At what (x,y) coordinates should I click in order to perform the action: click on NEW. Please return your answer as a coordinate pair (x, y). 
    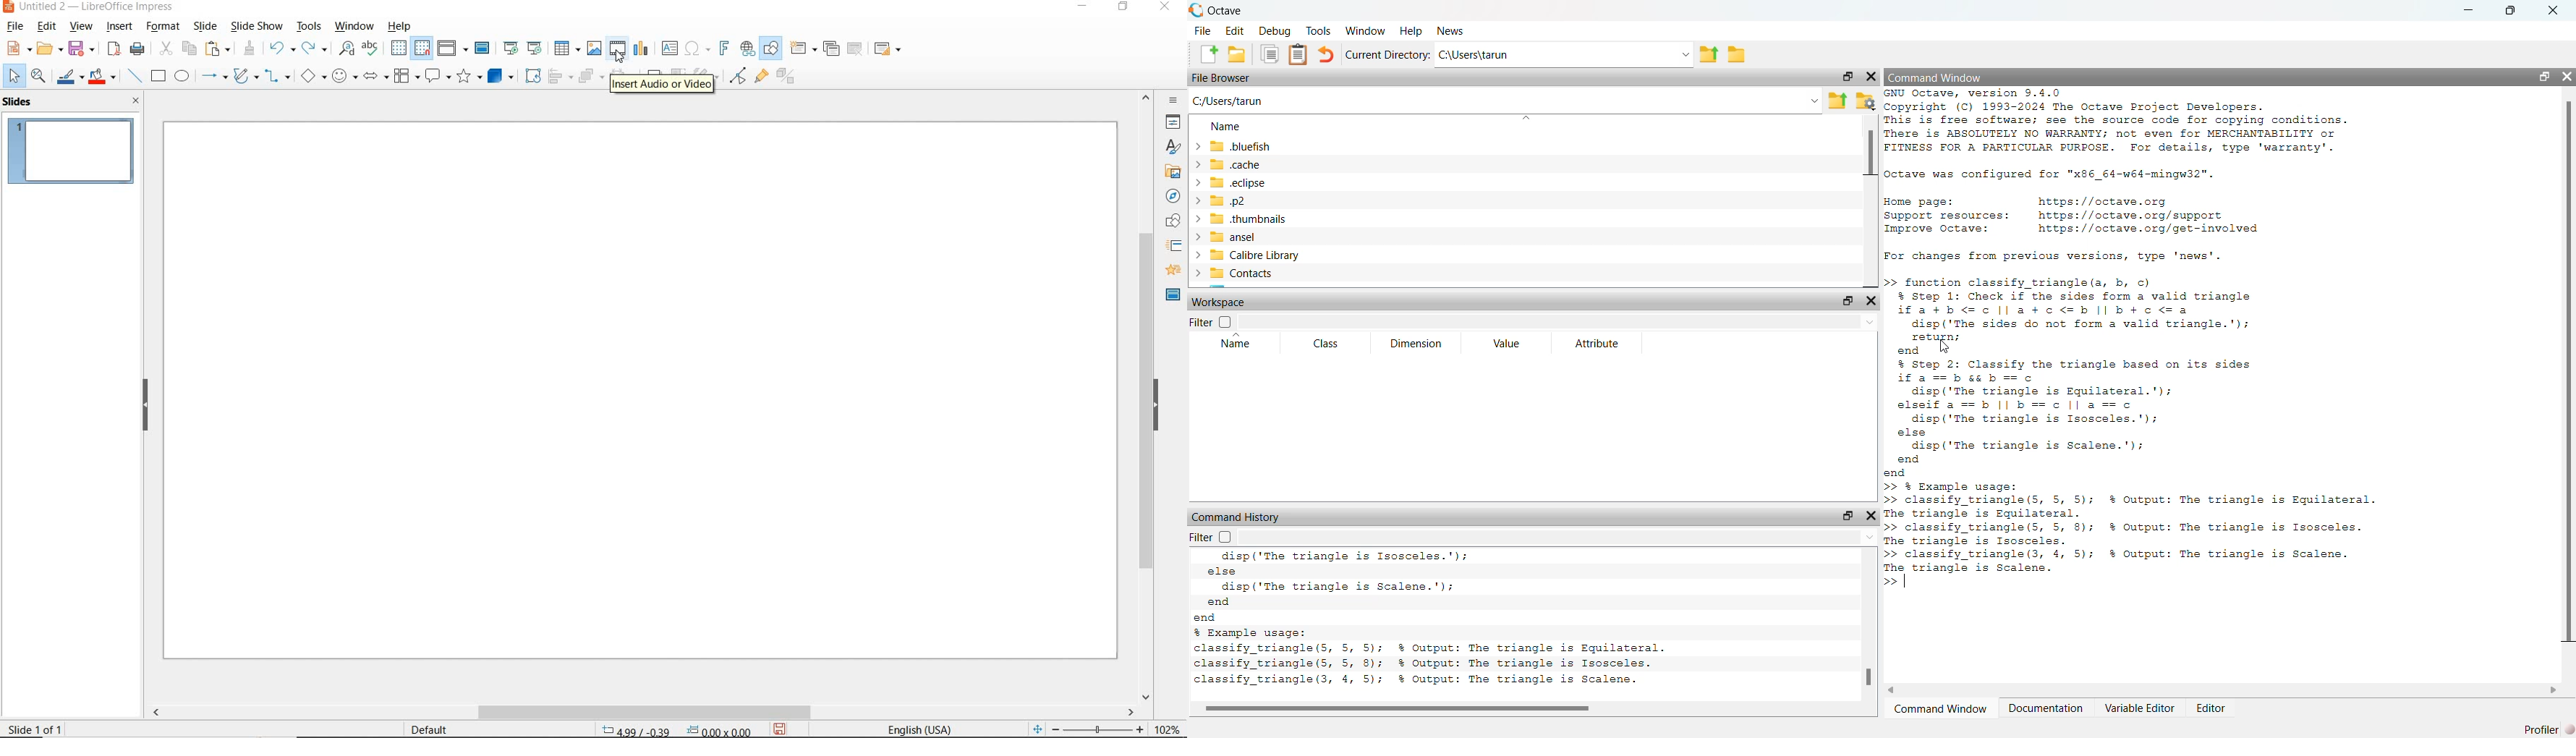
    Looking at the image, I should click on (16, 48).